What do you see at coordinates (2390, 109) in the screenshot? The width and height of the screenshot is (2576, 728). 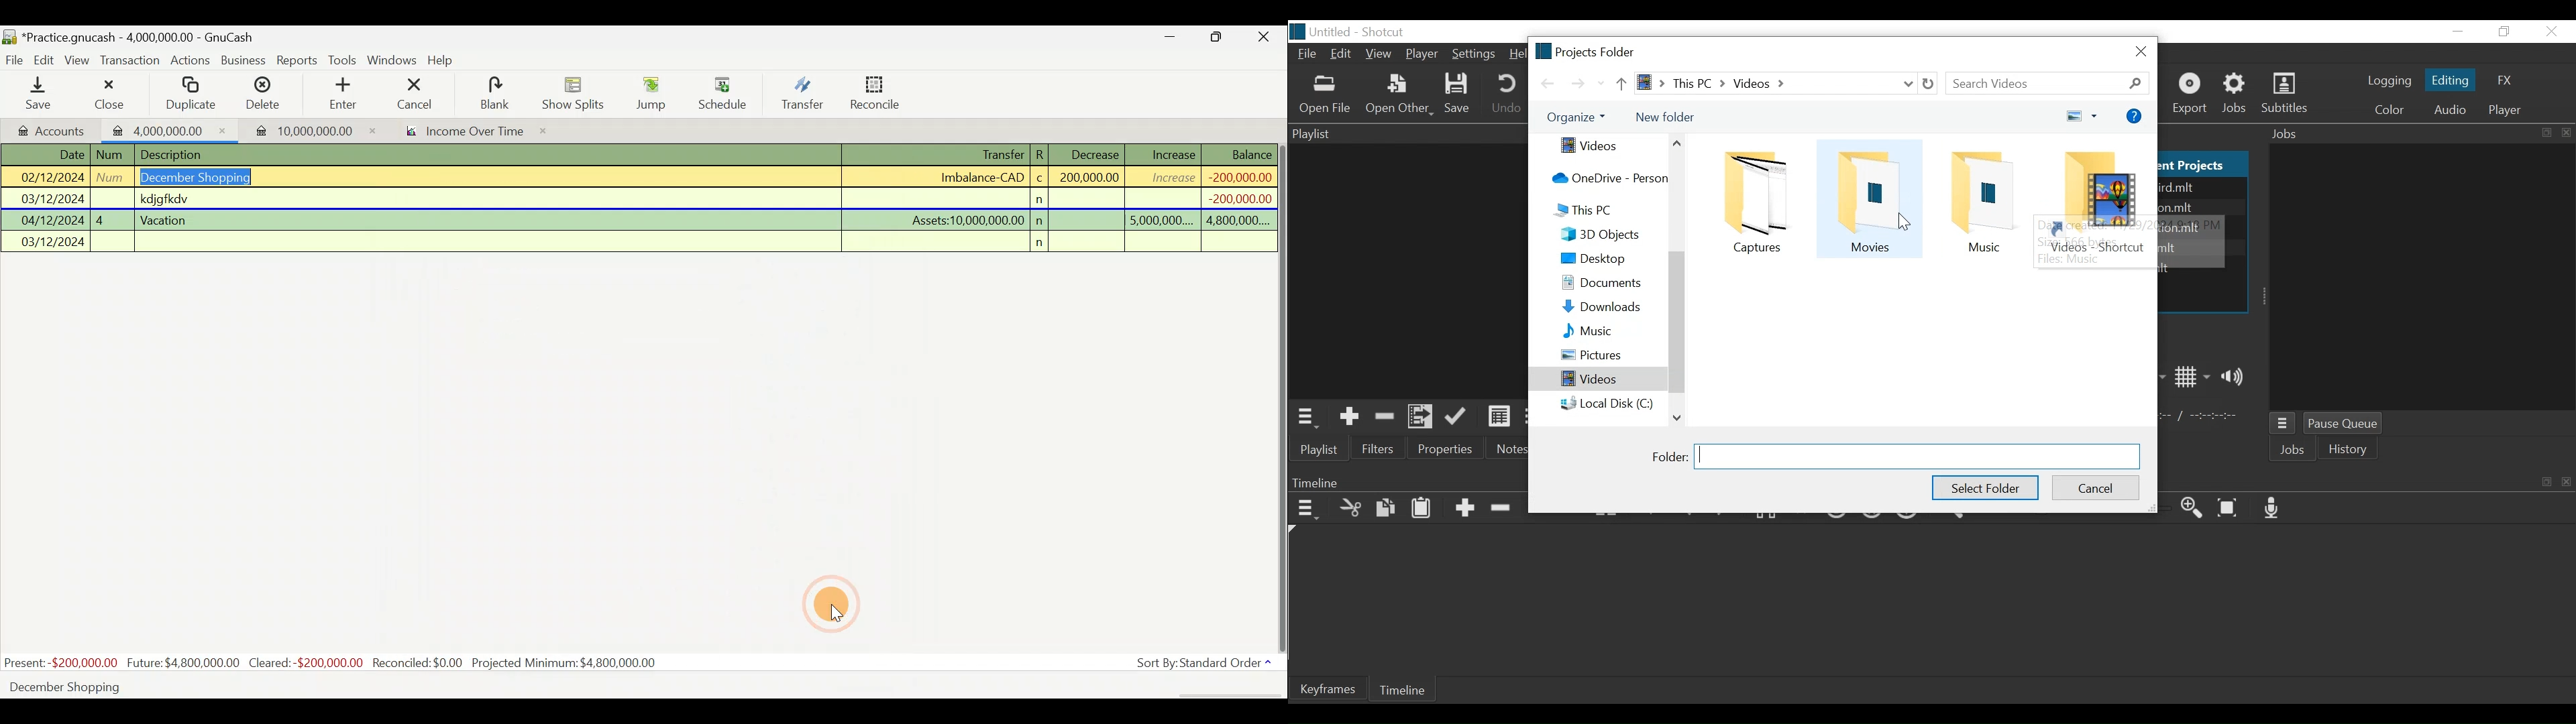 I see `Color` at bounding box center [2390, 109].